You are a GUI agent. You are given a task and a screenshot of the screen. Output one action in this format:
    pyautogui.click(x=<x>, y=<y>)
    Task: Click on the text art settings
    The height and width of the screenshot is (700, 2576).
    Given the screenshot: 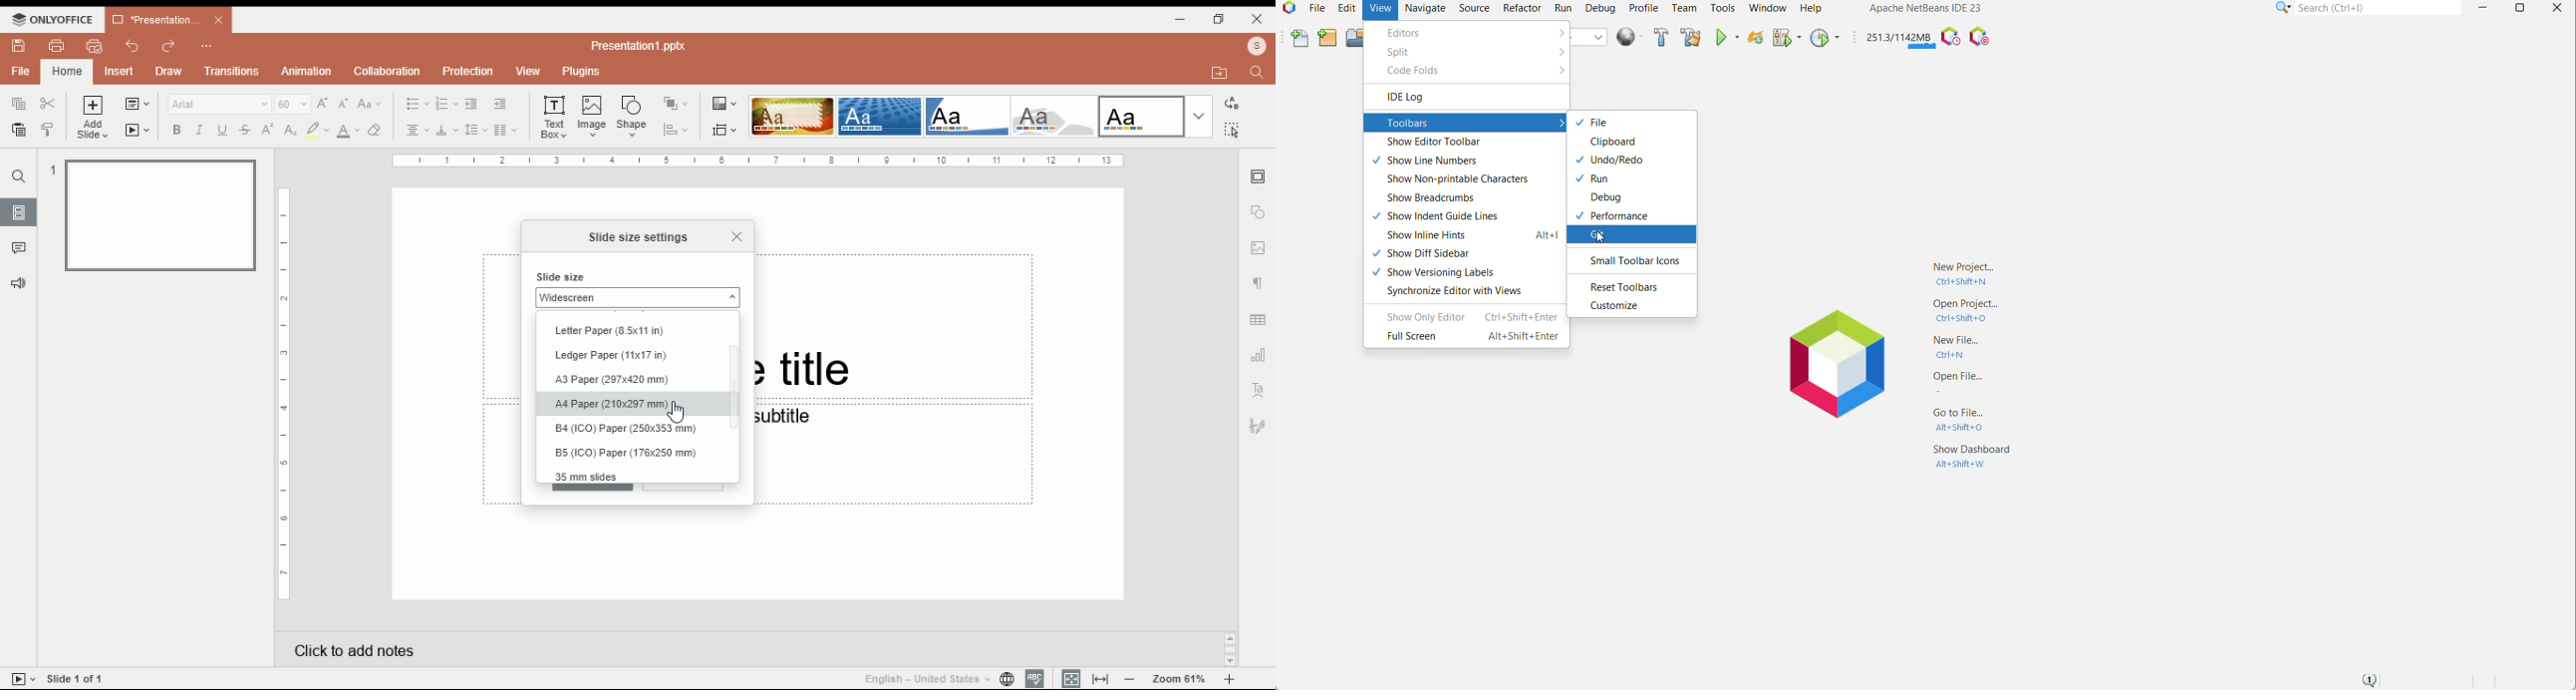 What is the action you would take?
    pyautogui.click(x=1259, y=389)
    